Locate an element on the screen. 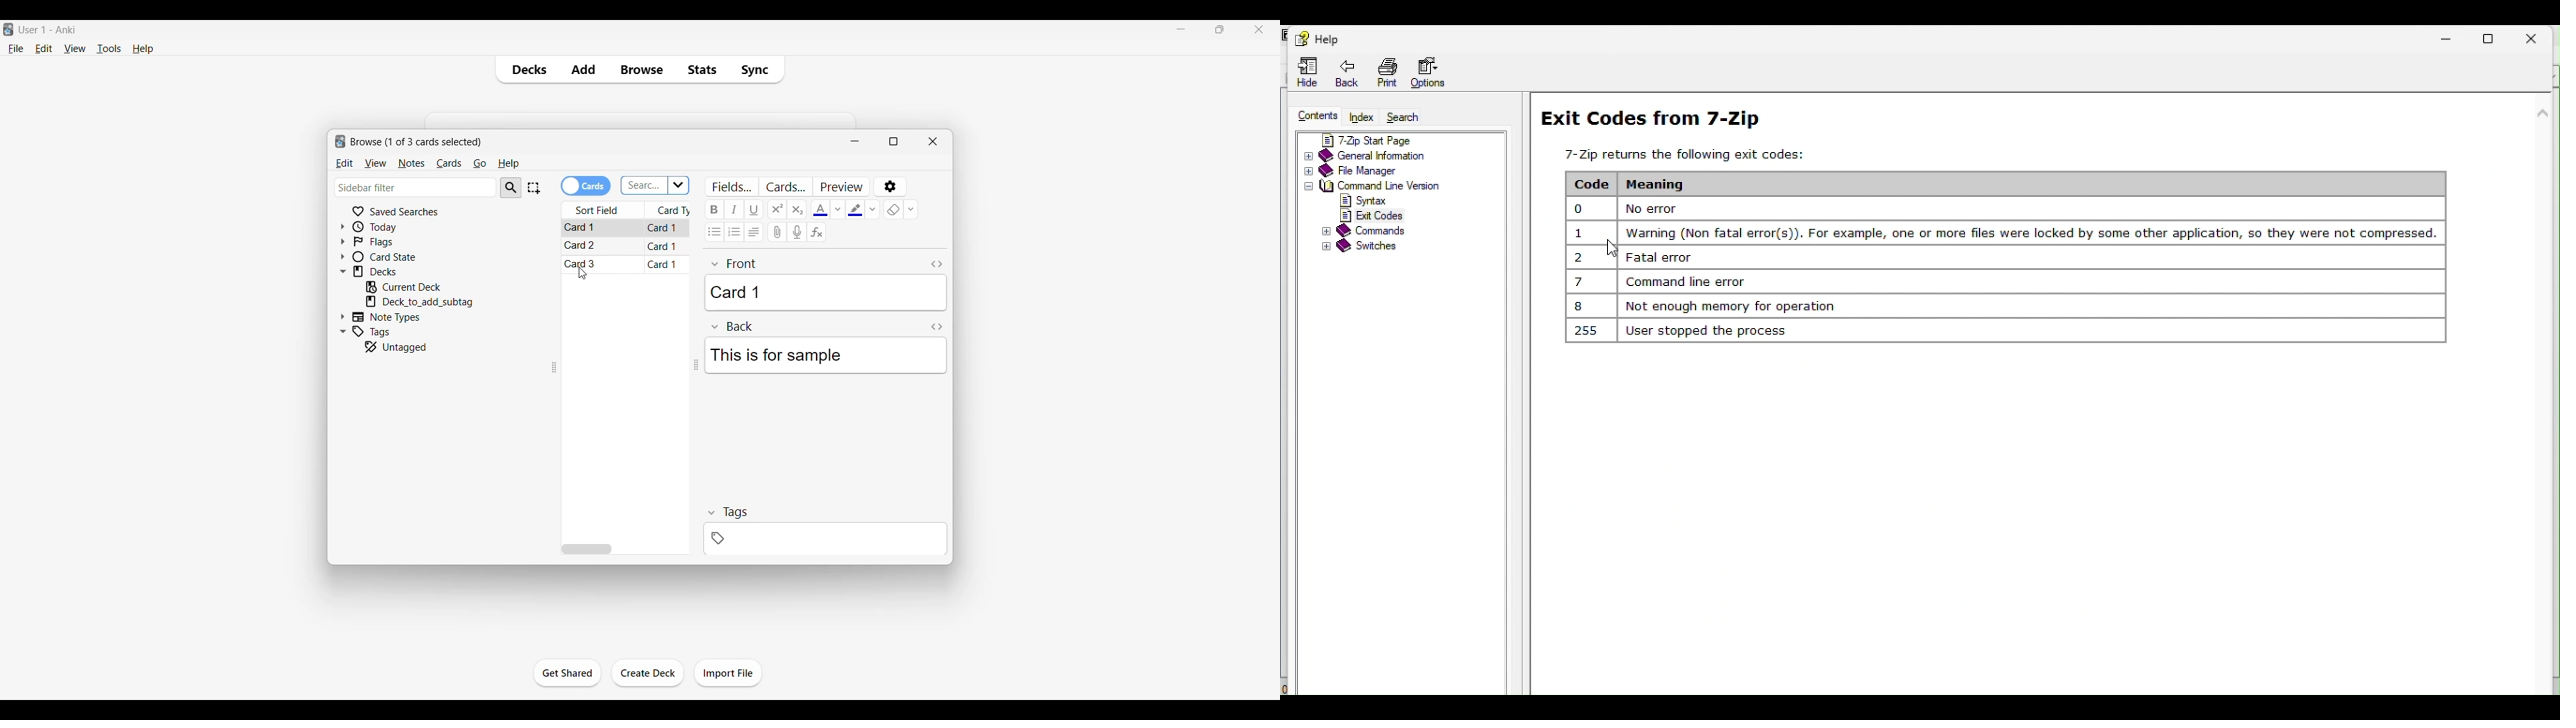 This screenshot has width=2576, height=728. Cards menu is located at coordinates (449, 164).